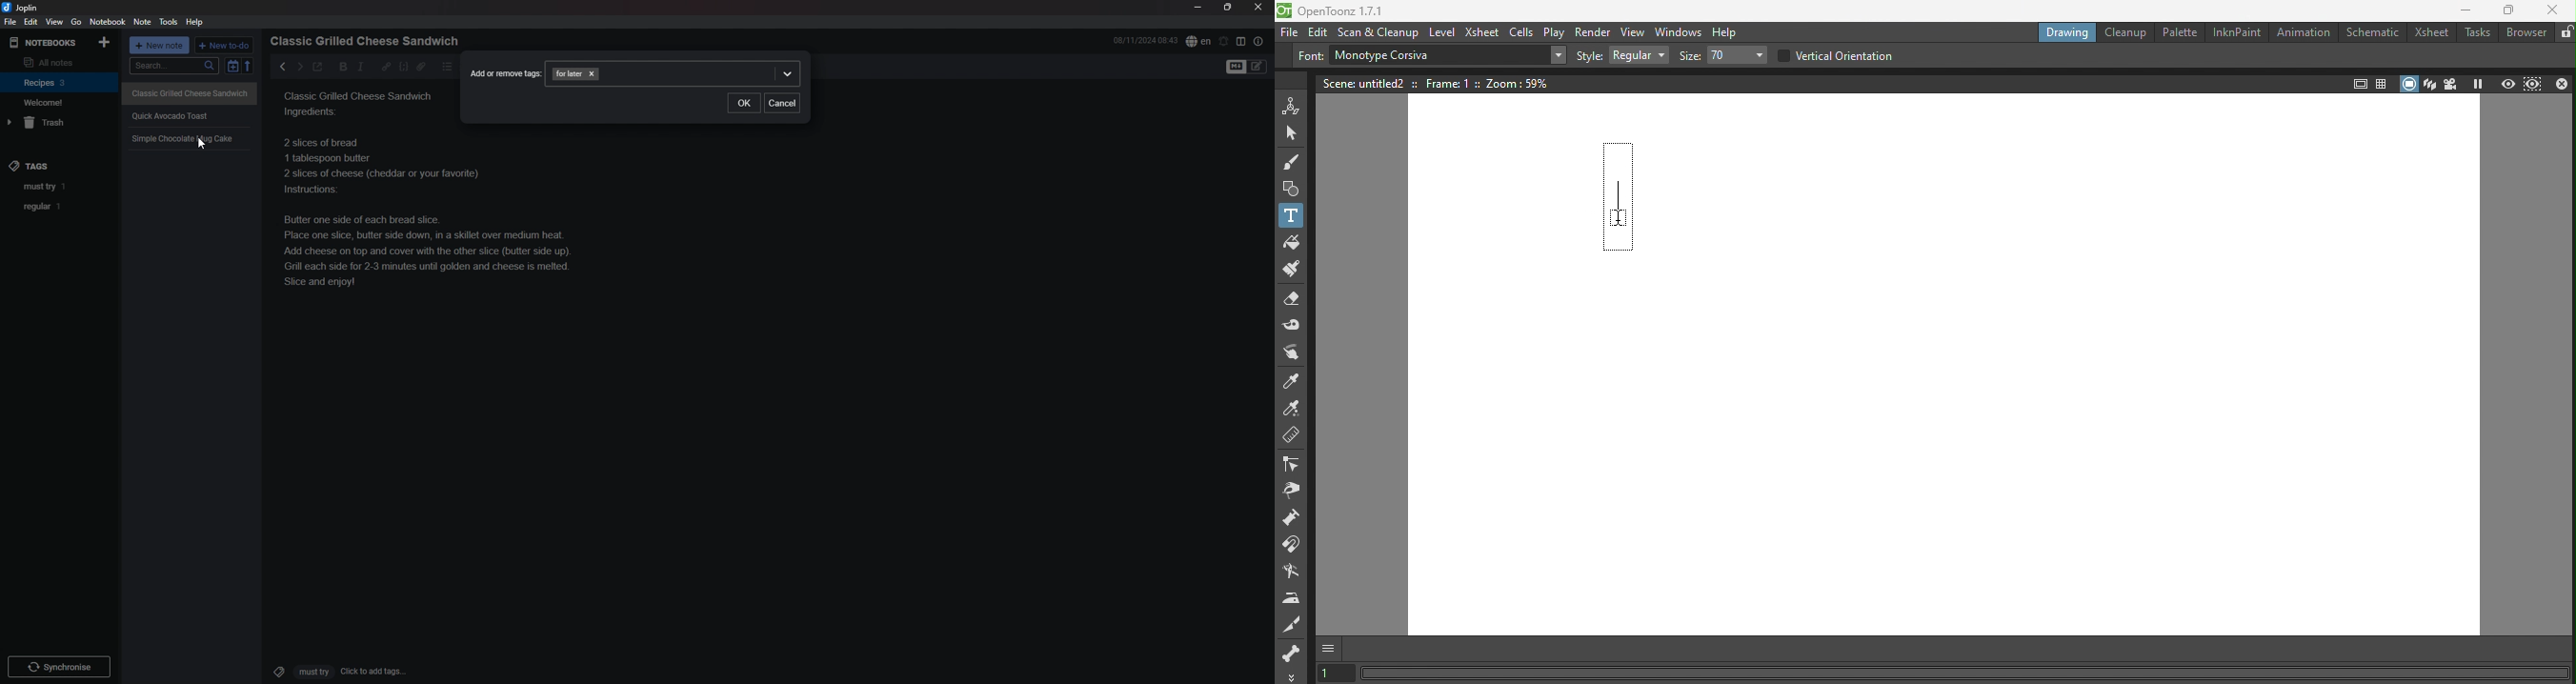  Describe the element at coordinates (170, 22) in the screenshot. I see `tools` at that location.